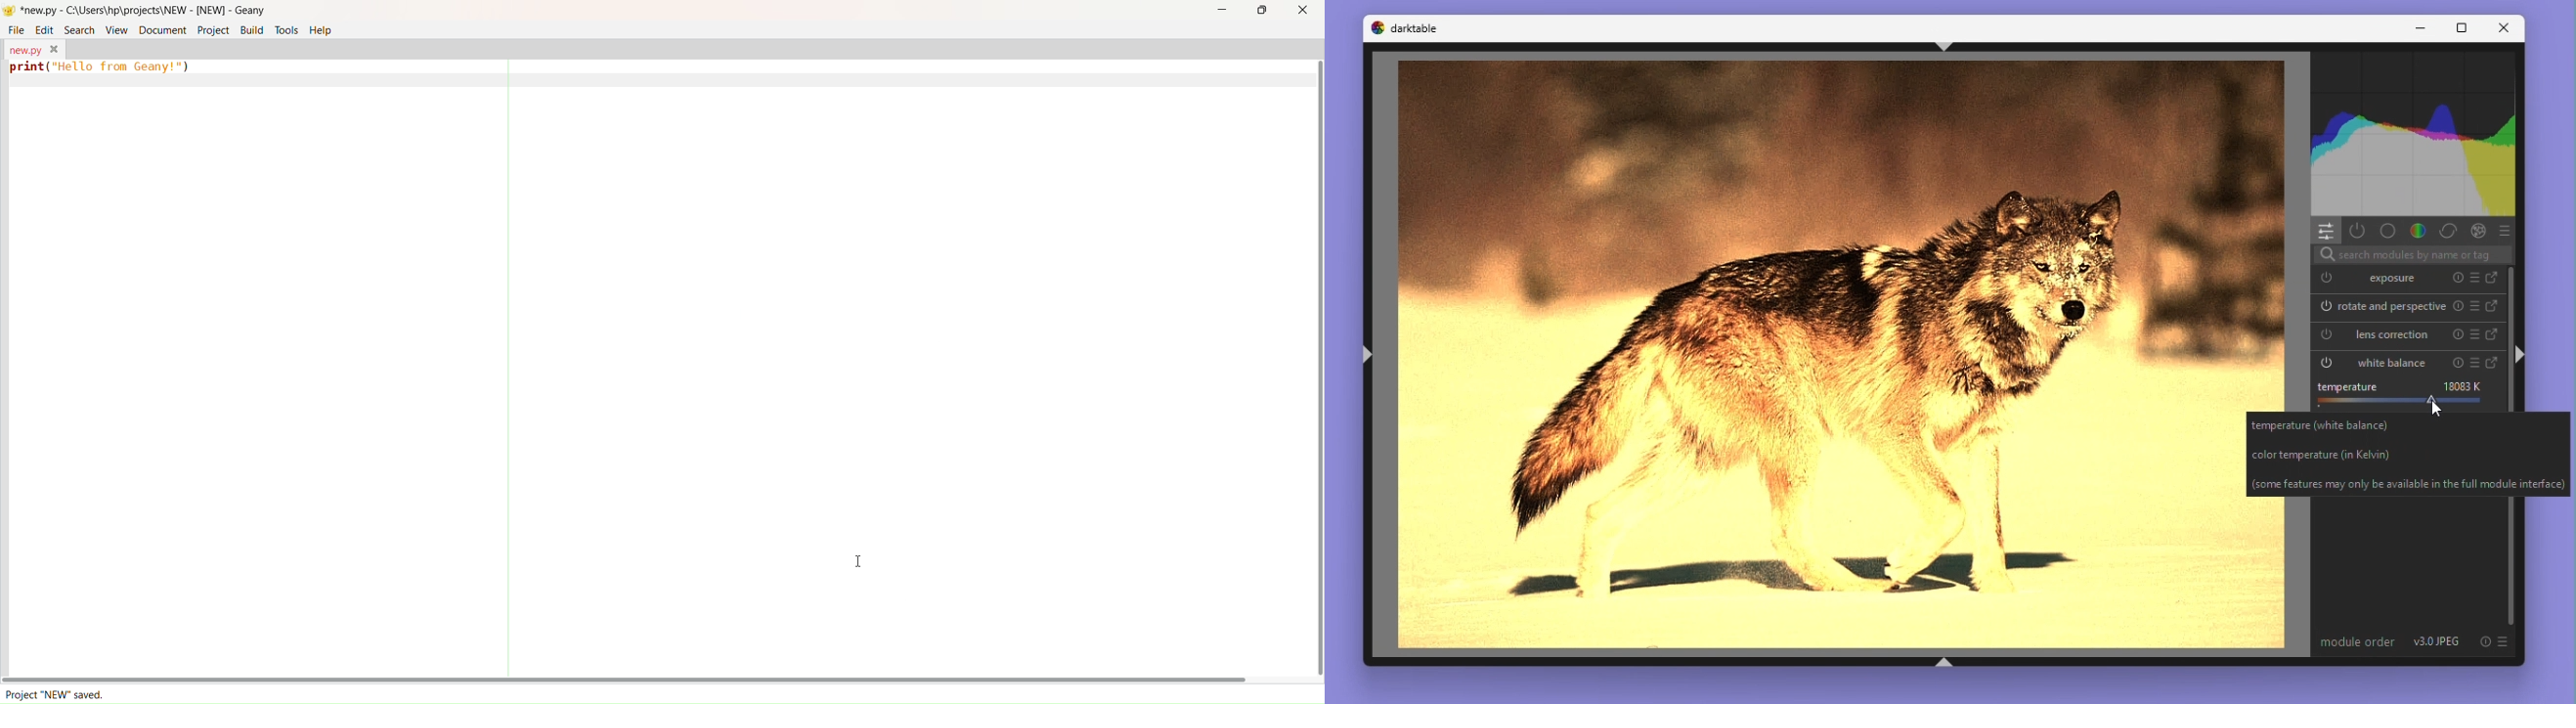 Image resolution: width=2576 pixels, height=728 pixels. What do you see at coordinates (2509, 28) in the screenshot?
I see `Close` at bounding box center [2509, 28].